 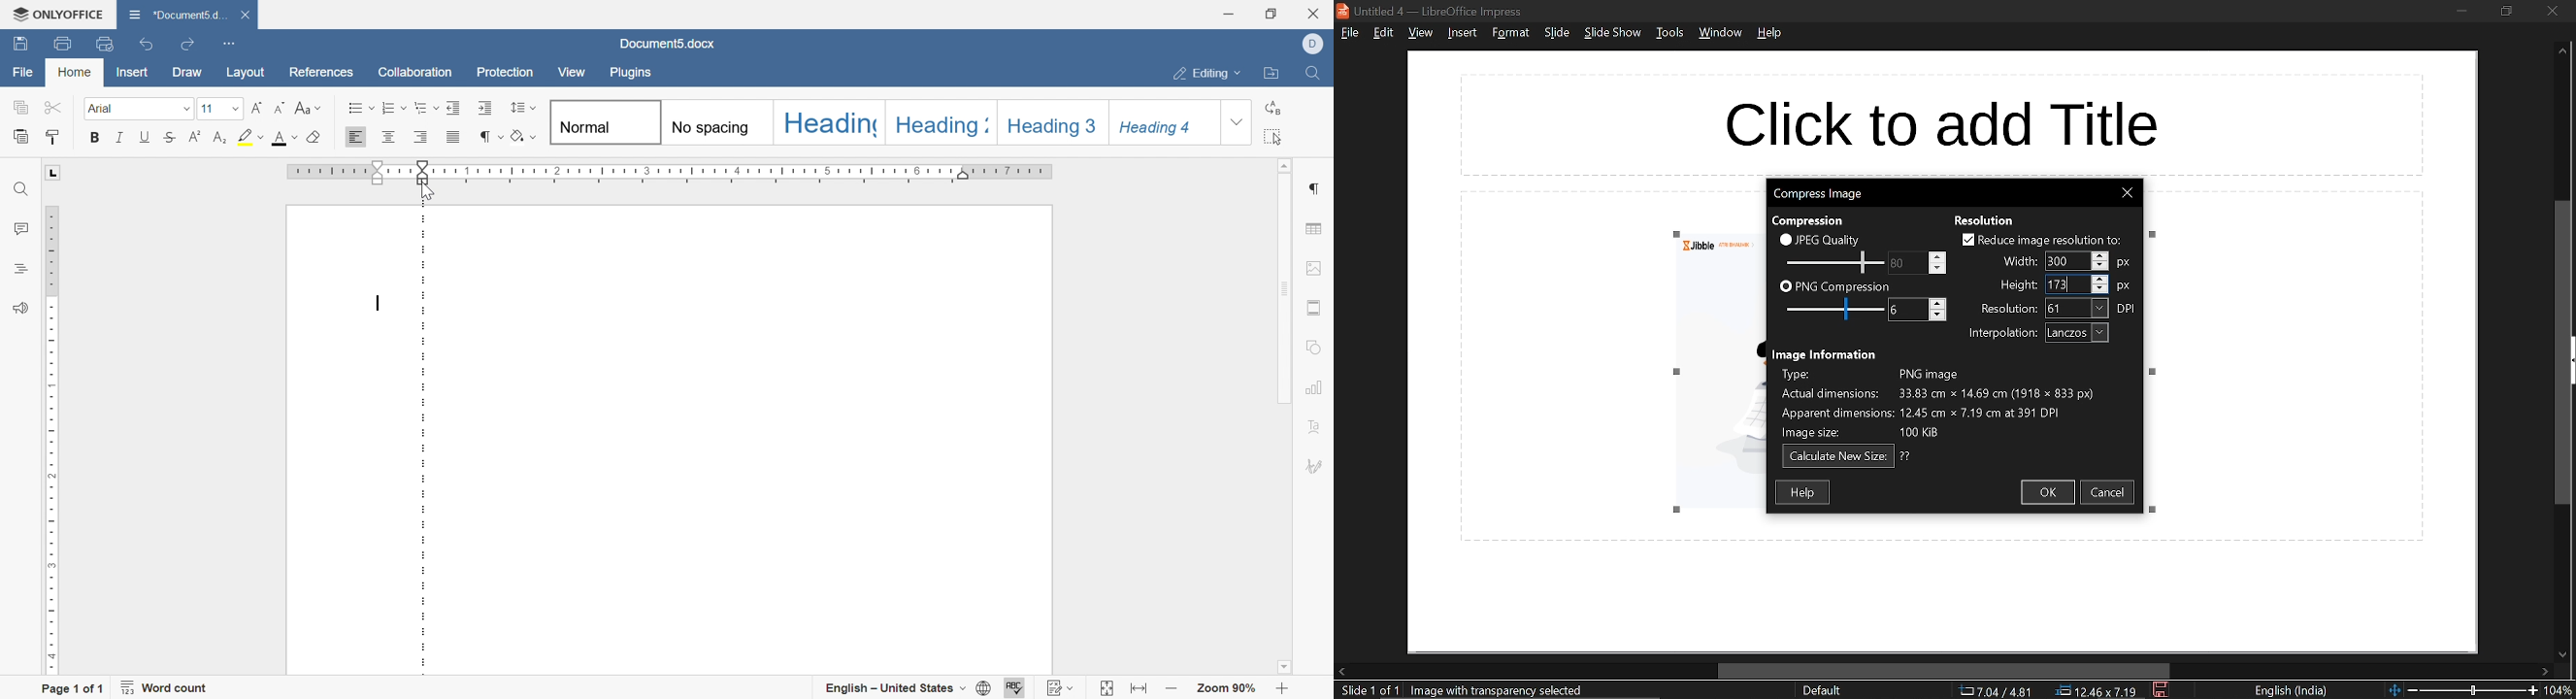 I want to click on resolution, so click(x=2077, y=309).